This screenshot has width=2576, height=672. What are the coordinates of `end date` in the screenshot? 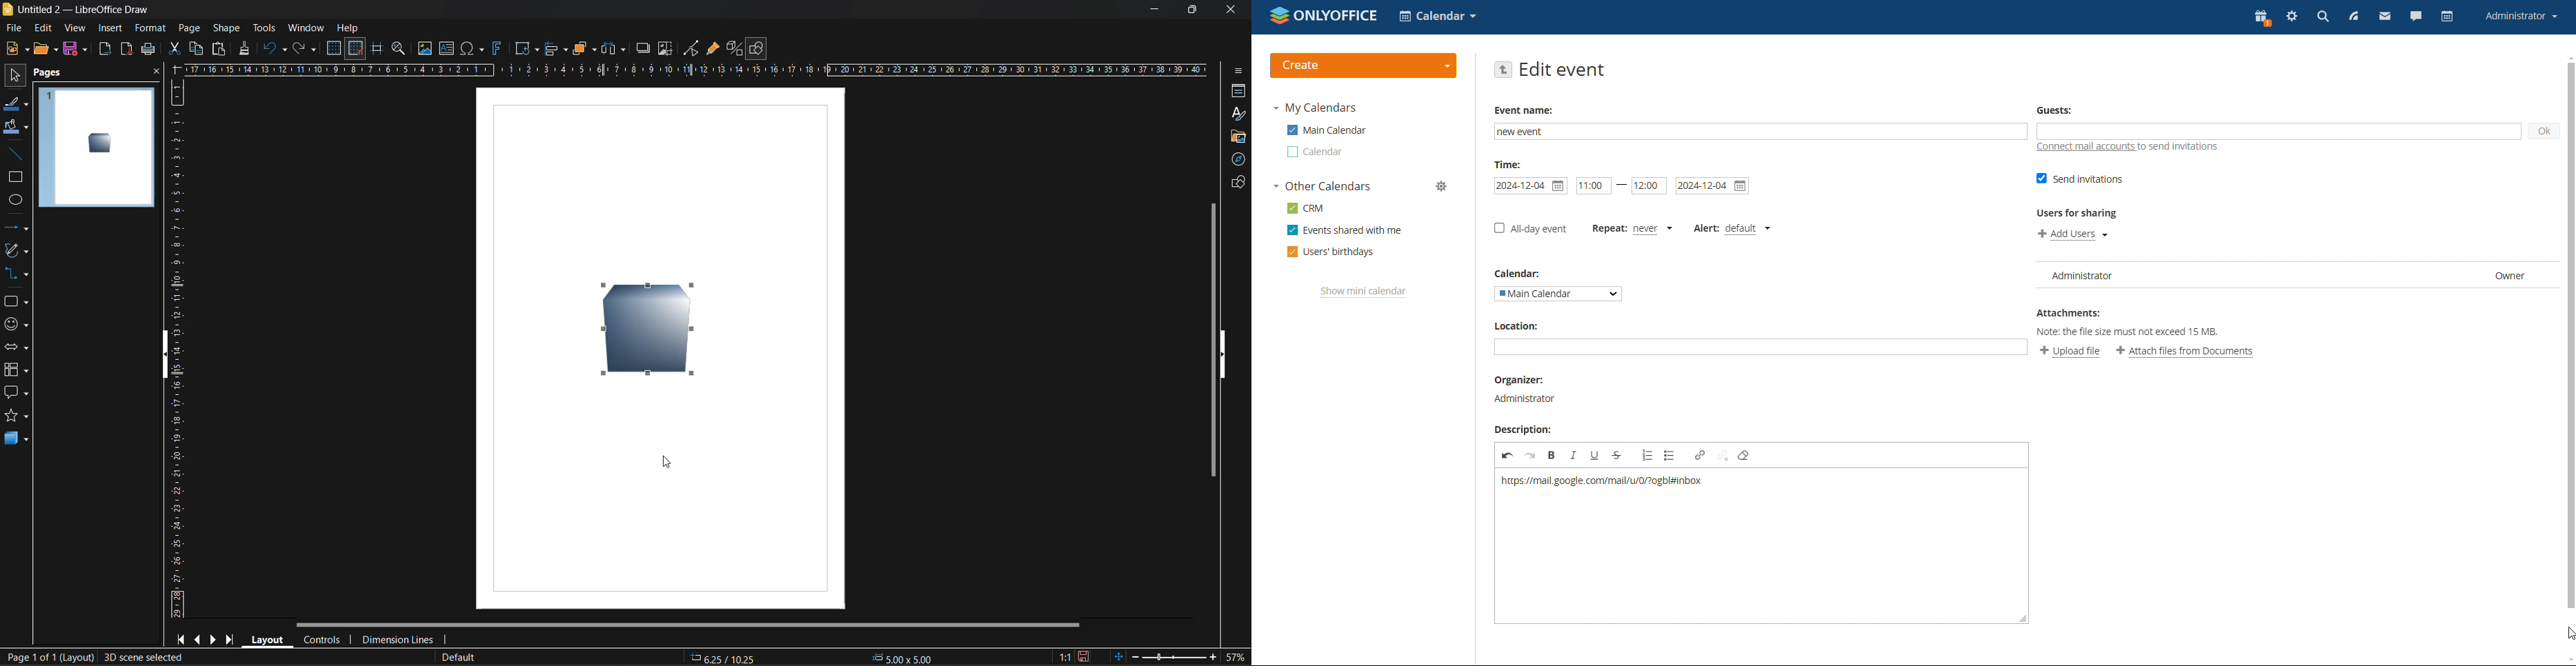 It's located at (1713, 186).